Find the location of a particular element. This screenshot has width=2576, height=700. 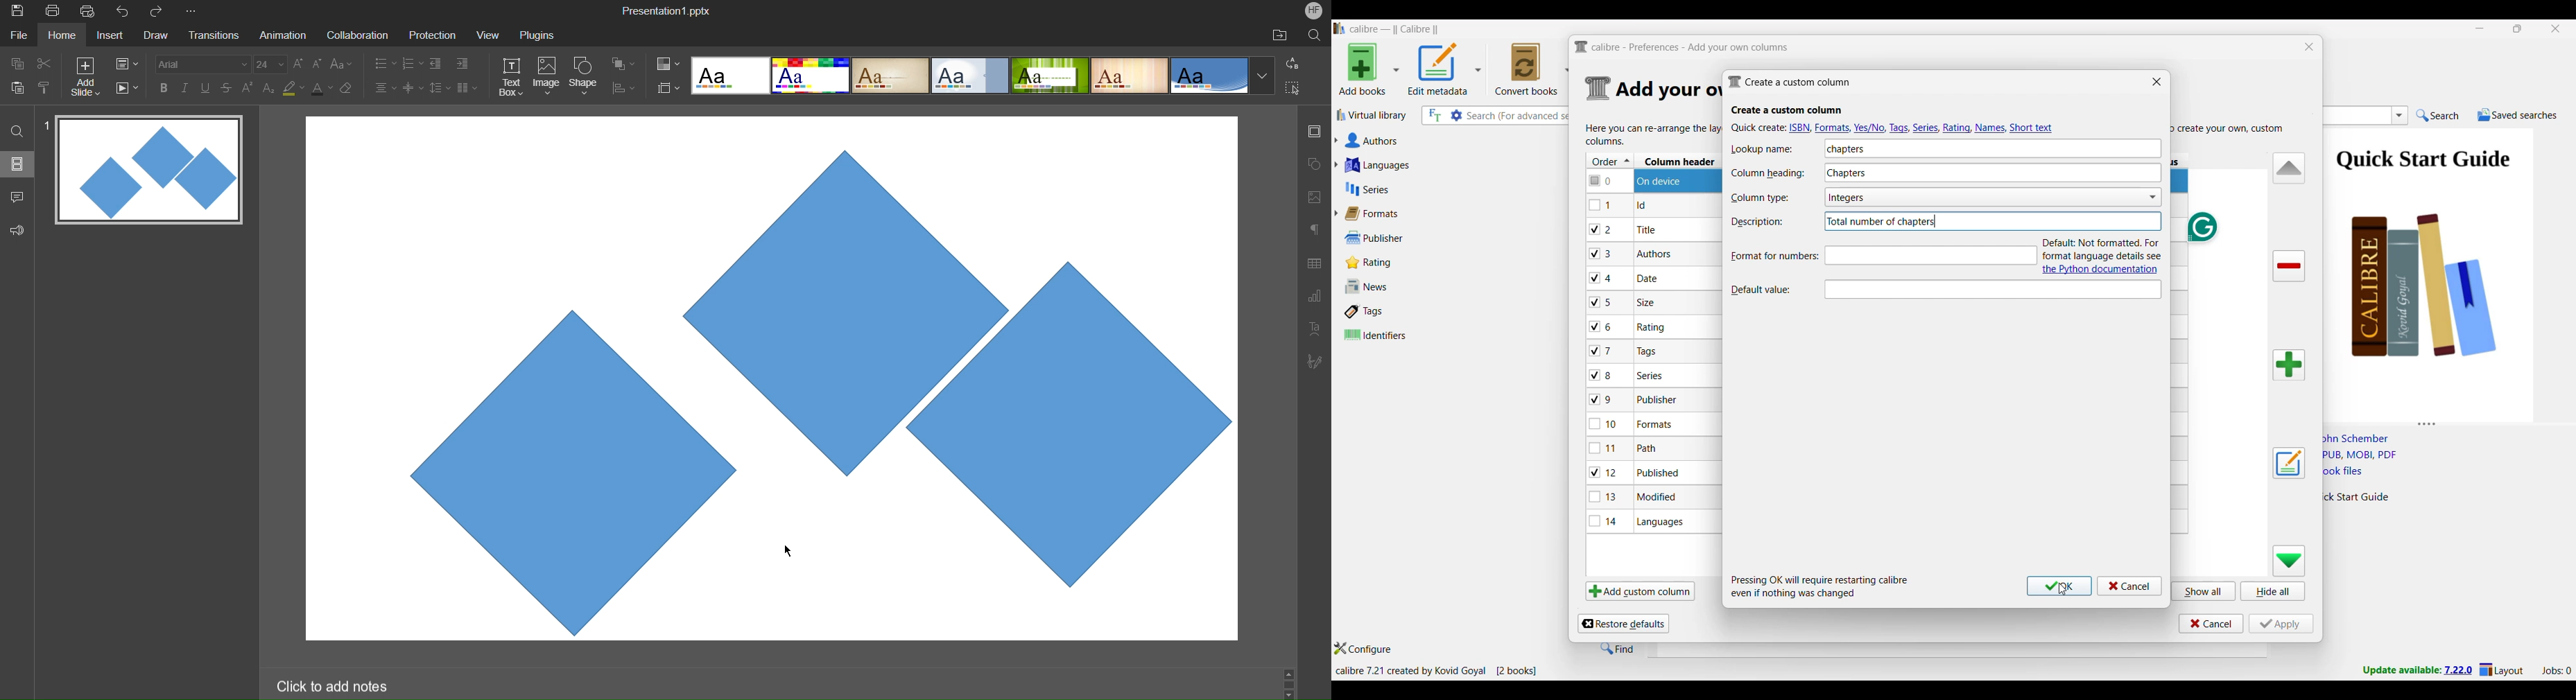

Italic is located at coordinates (184, 88).